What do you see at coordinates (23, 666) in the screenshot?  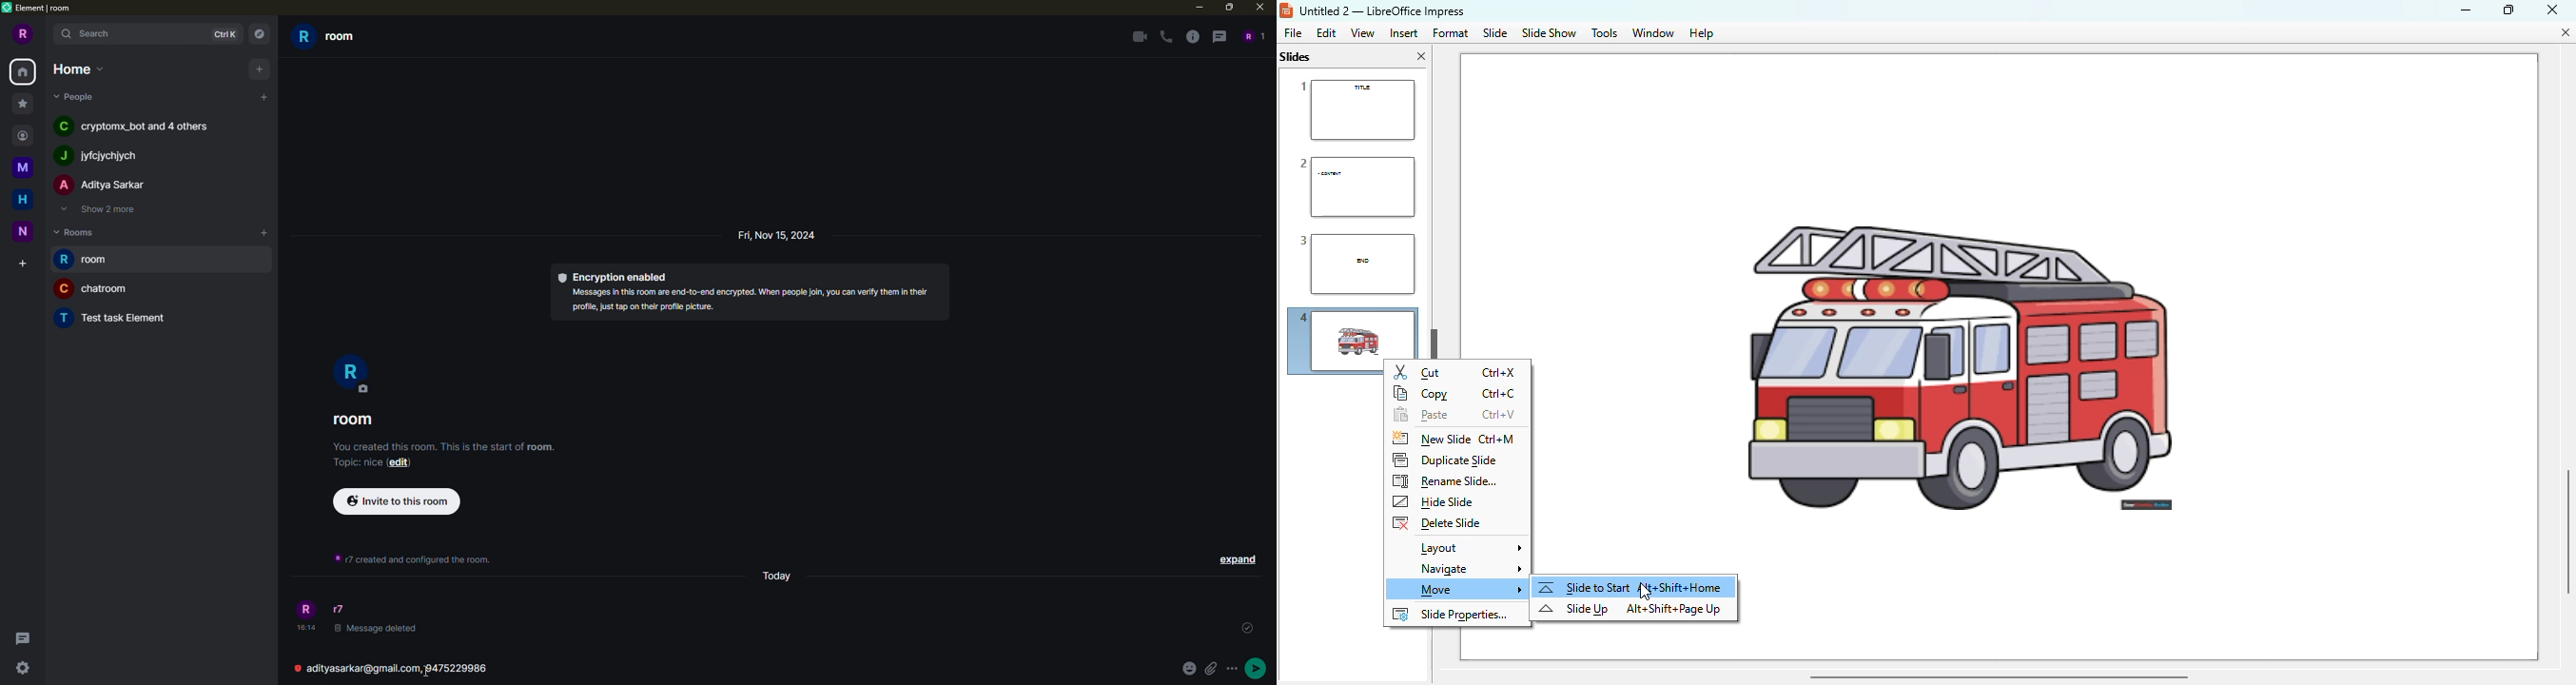 I see `quick settings` at bounding box center [23, 666].